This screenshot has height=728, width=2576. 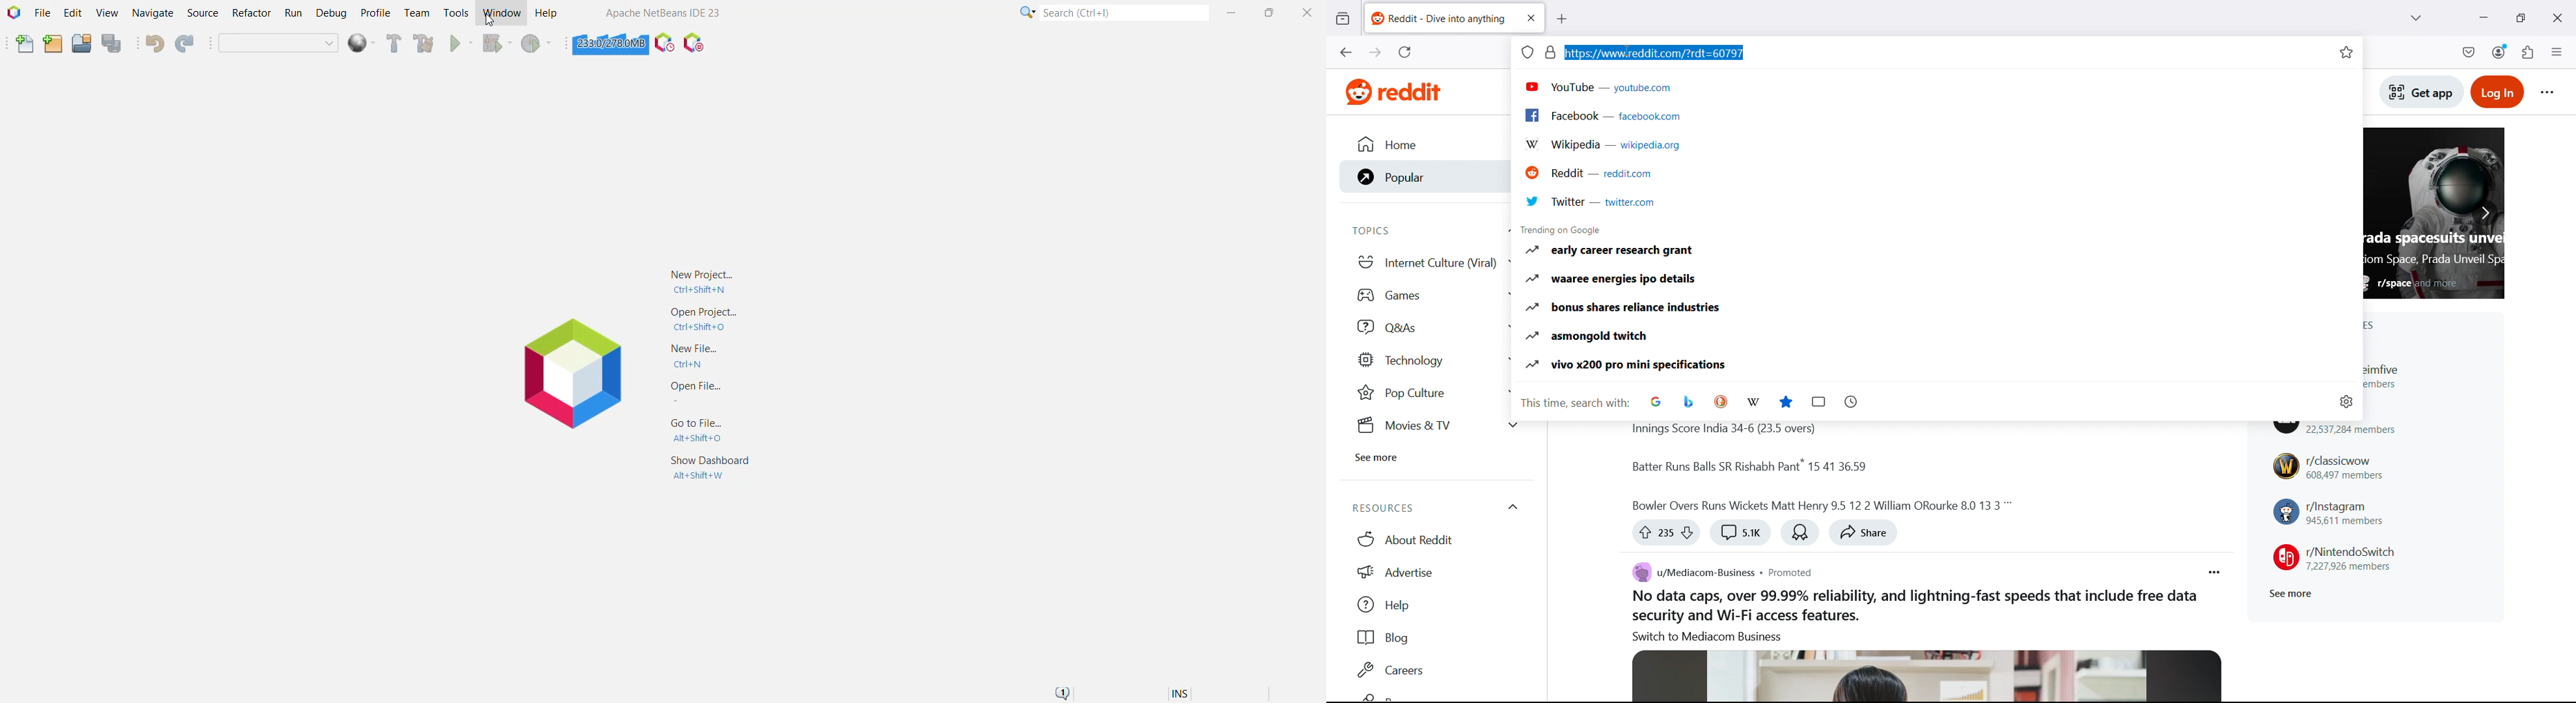 I want to click on account, so click(x=2500, y=51).